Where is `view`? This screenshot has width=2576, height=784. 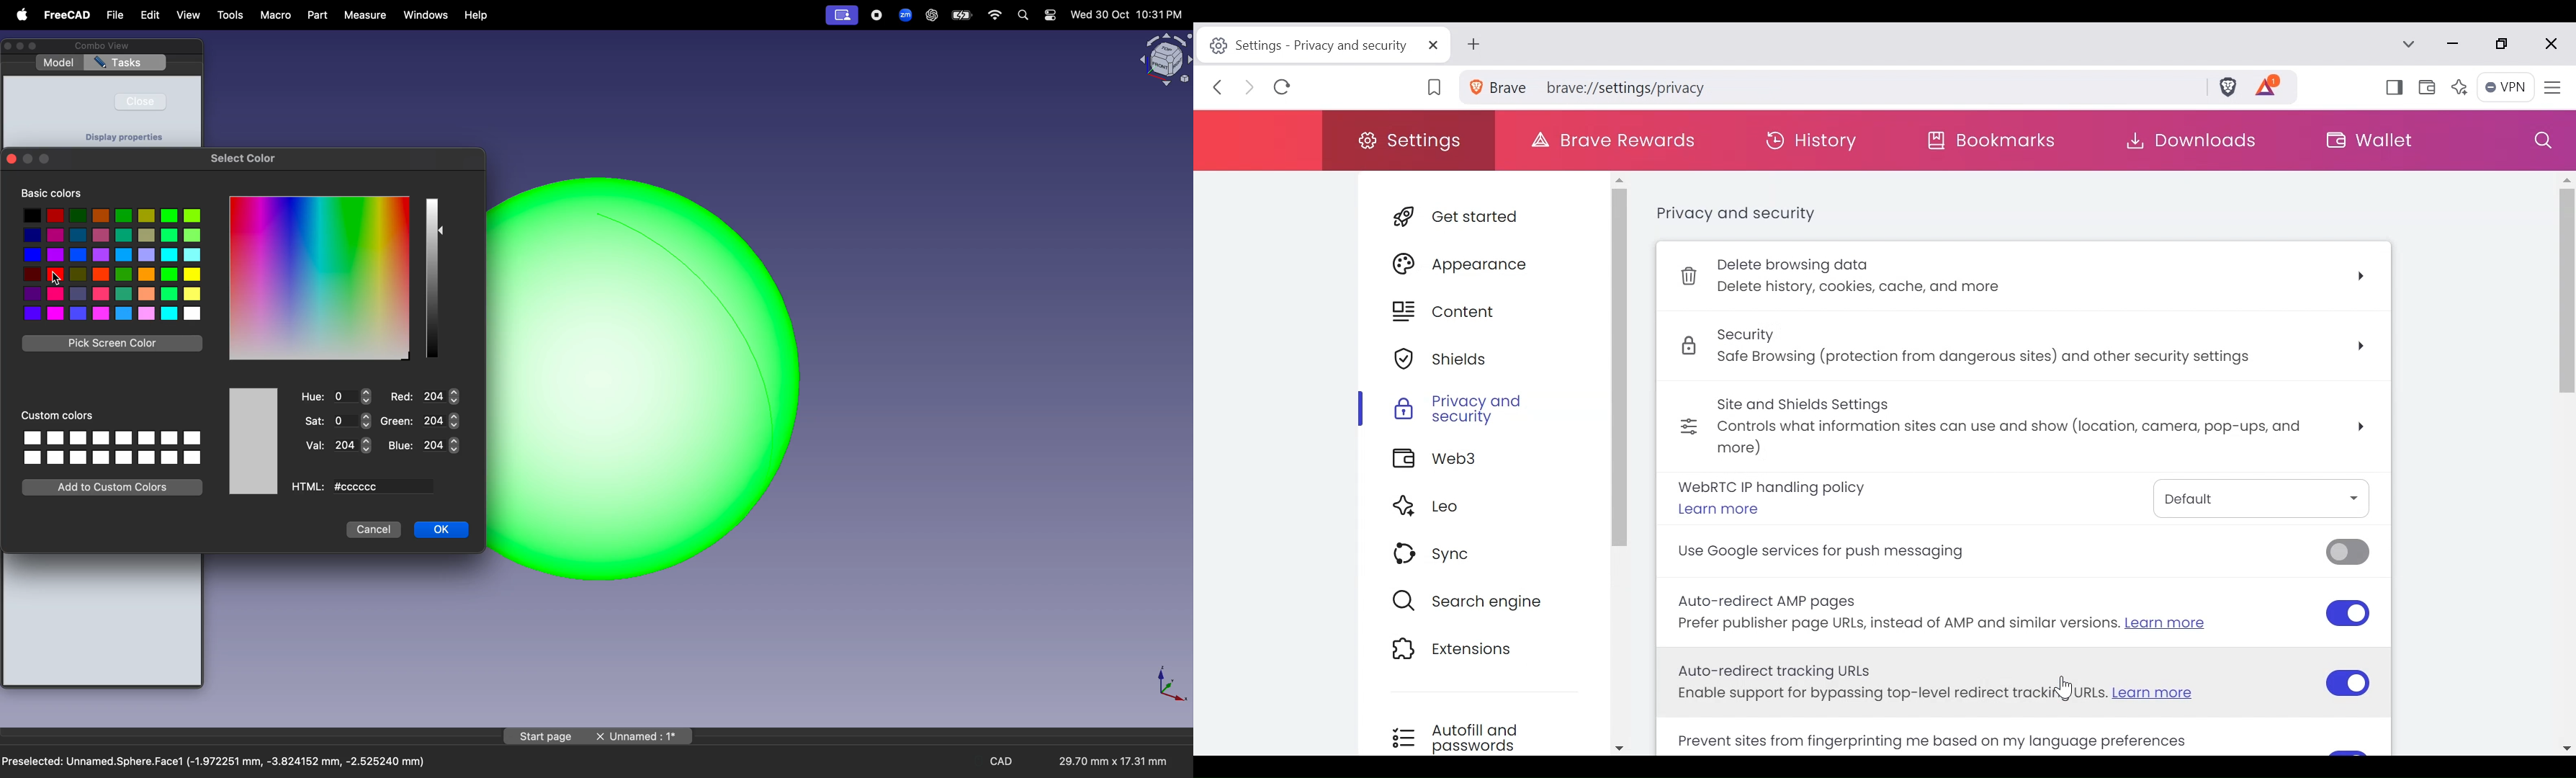
view is located at coordinates (189, 17).